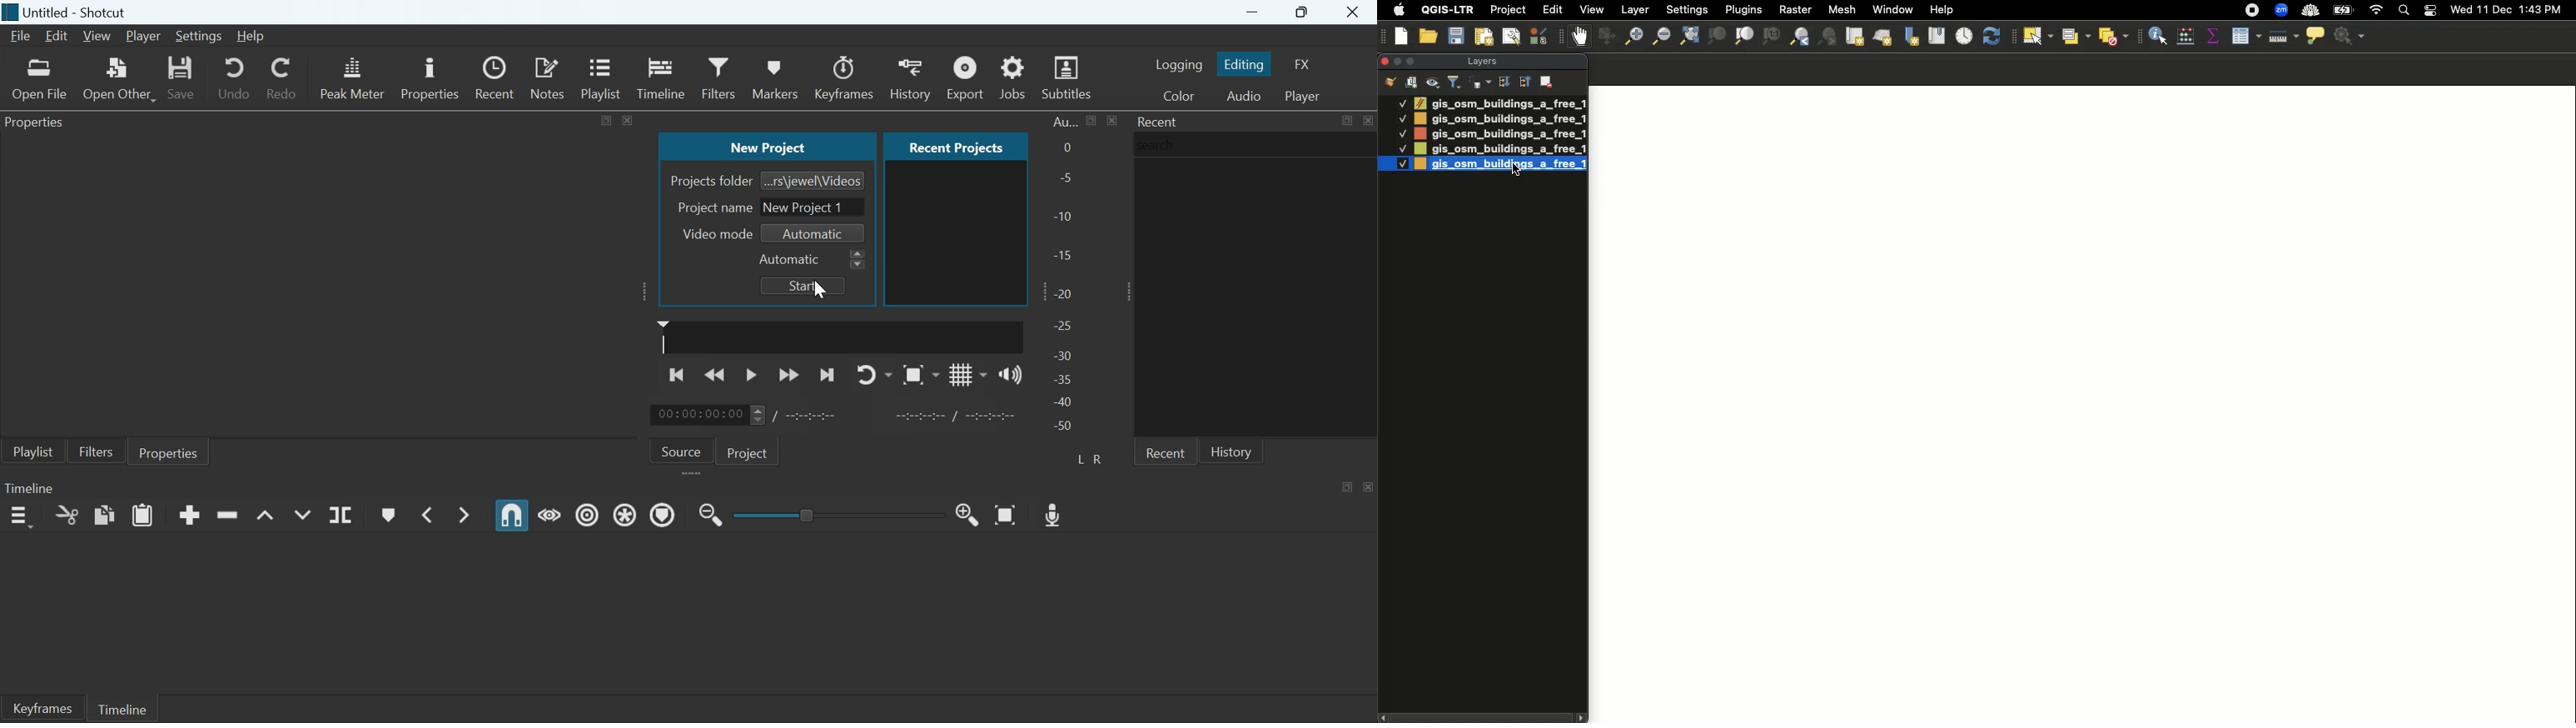  I want to click on Properties, so click(429, 77).